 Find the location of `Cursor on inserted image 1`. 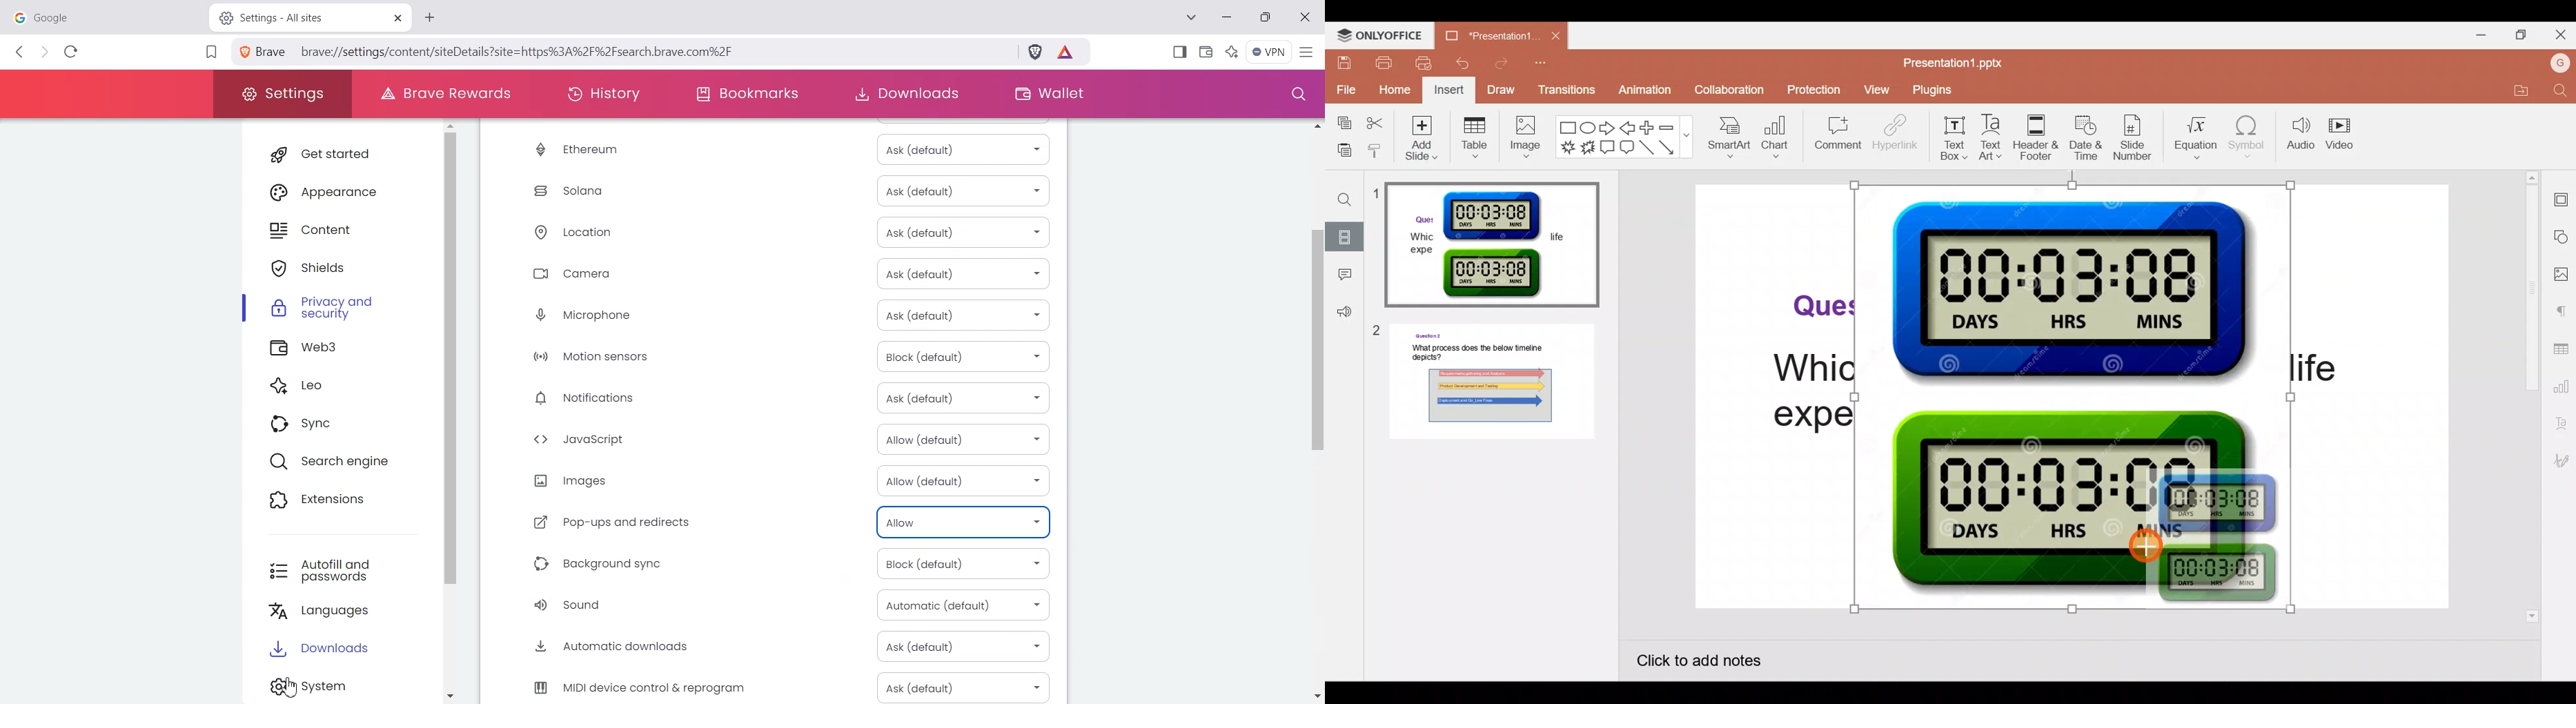

Cursor on inserted image 1 is located at coordinates (2147, 542).